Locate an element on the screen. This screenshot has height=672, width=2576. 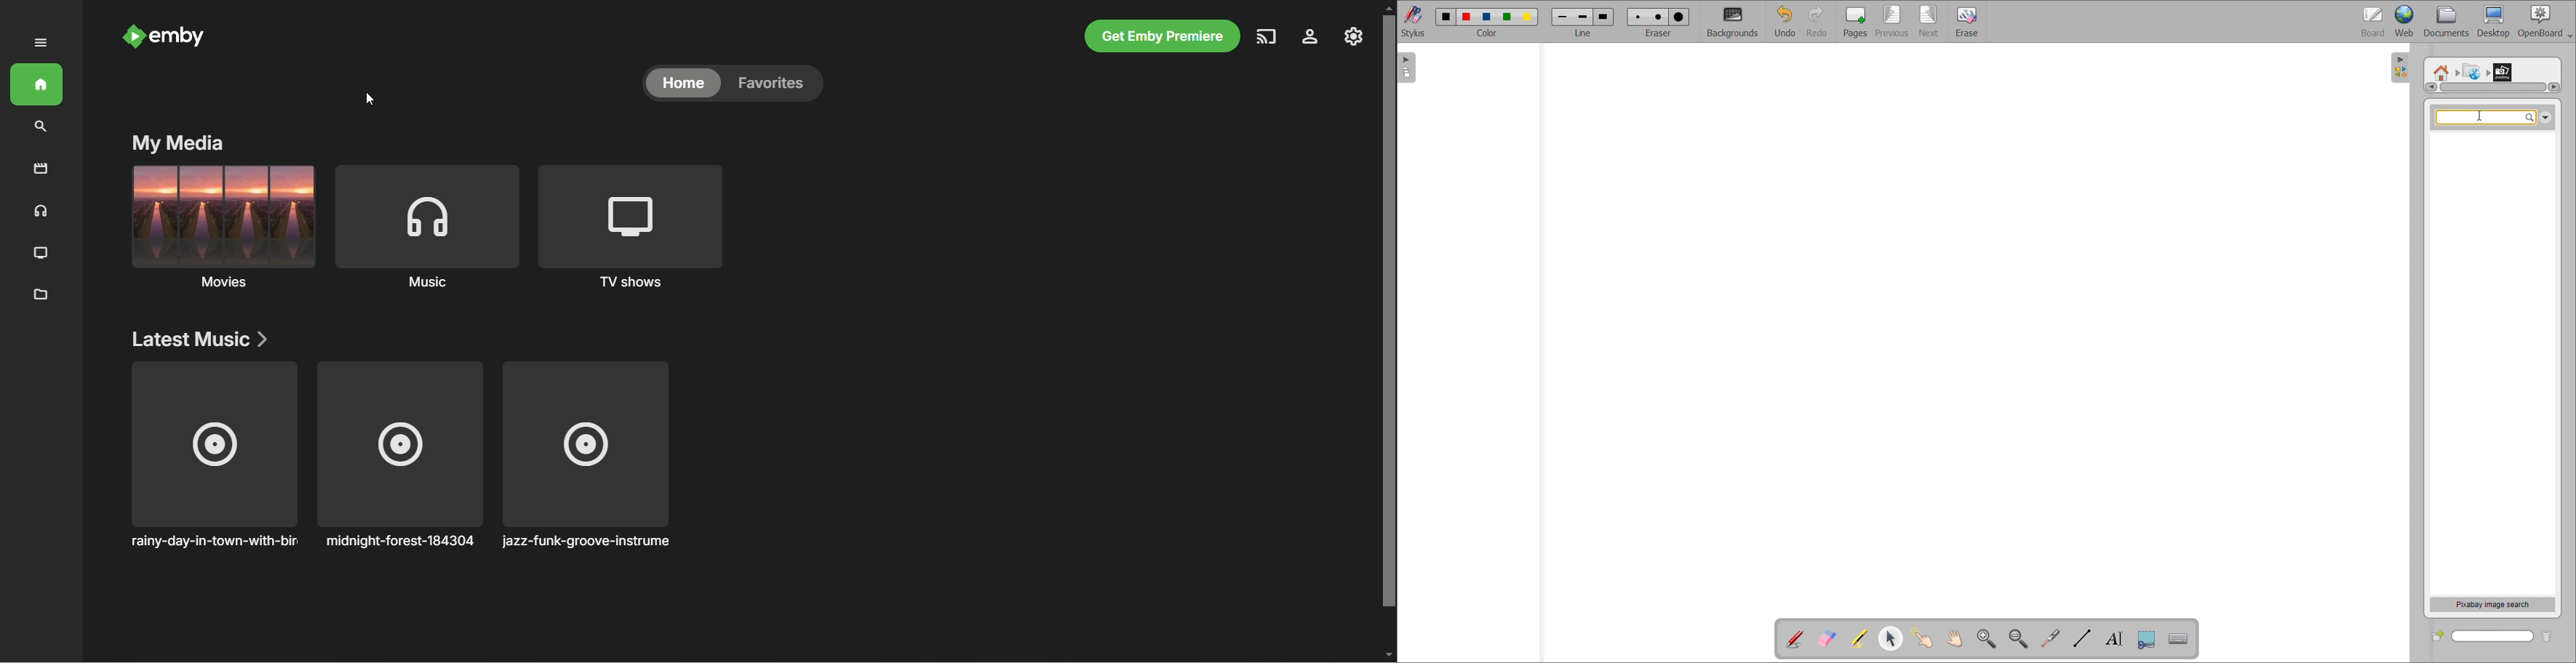
search is located at coordinates (2493, 637).